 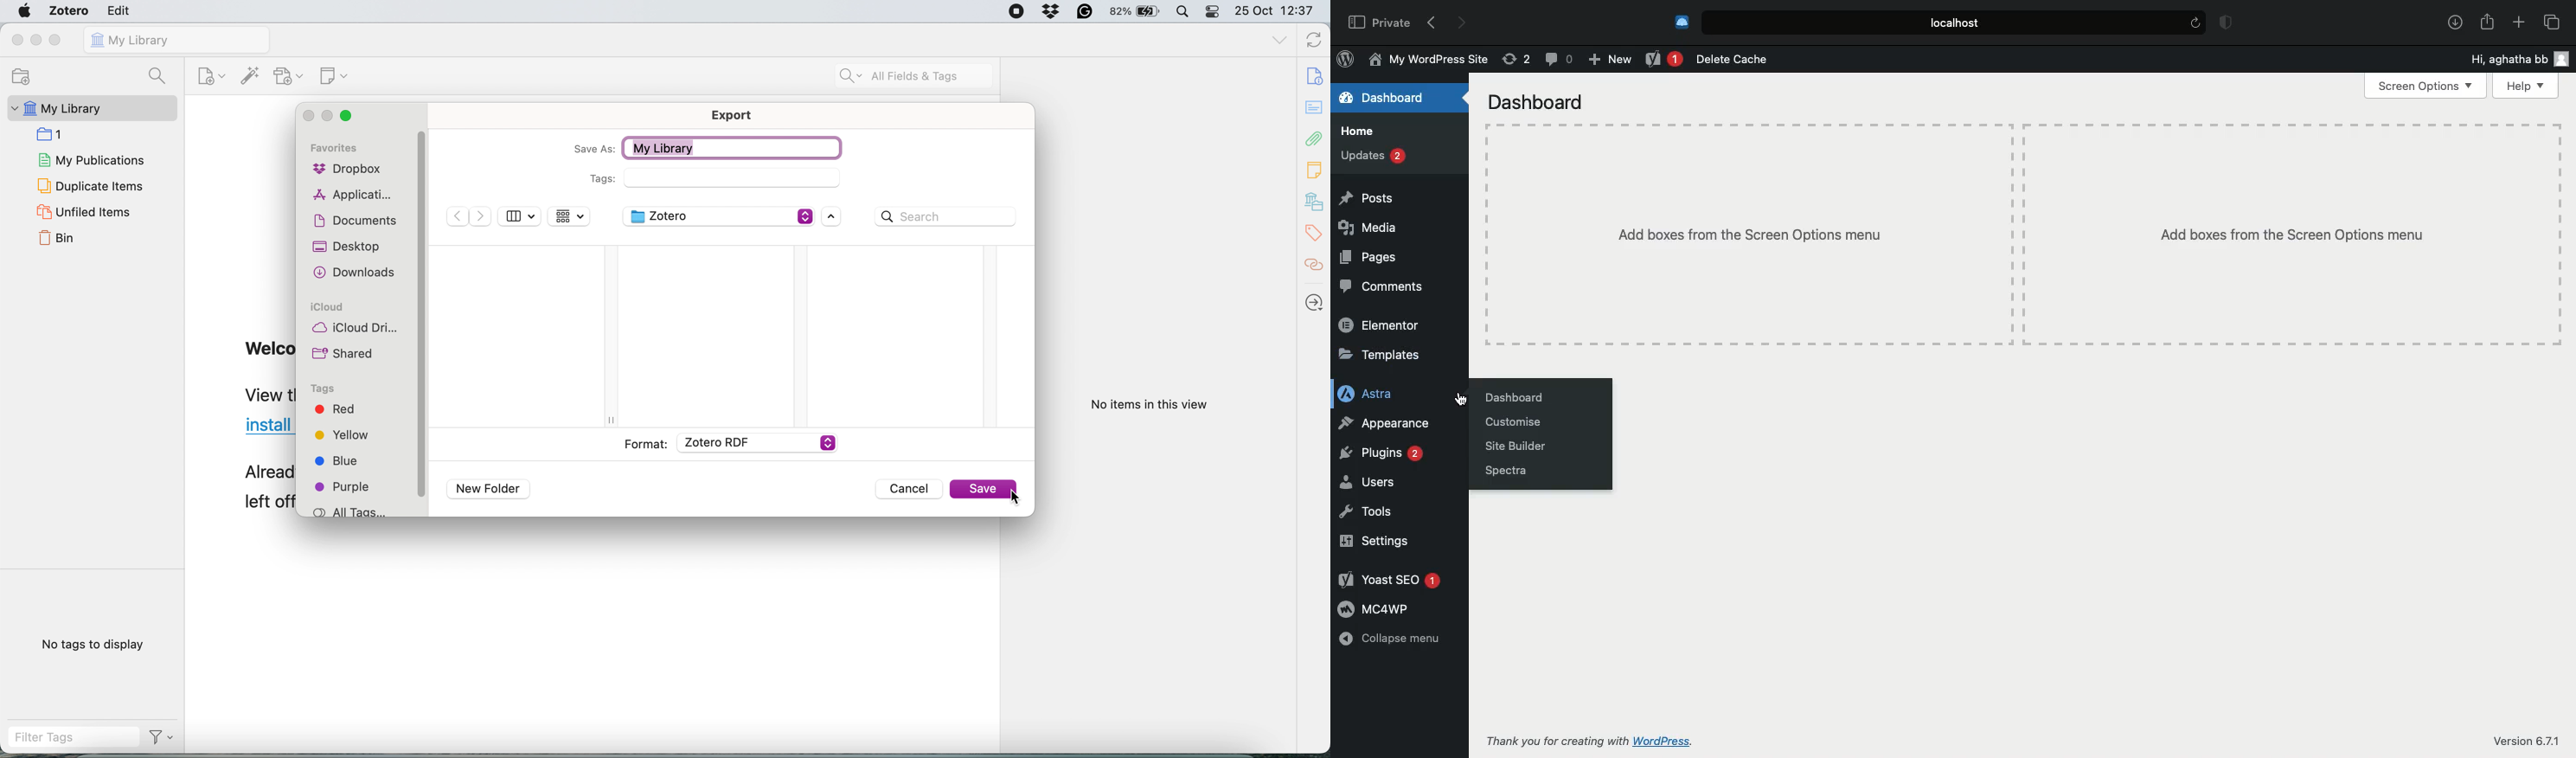 I want to click on 25 Oct 12:37, so click(x=1277, y=12).